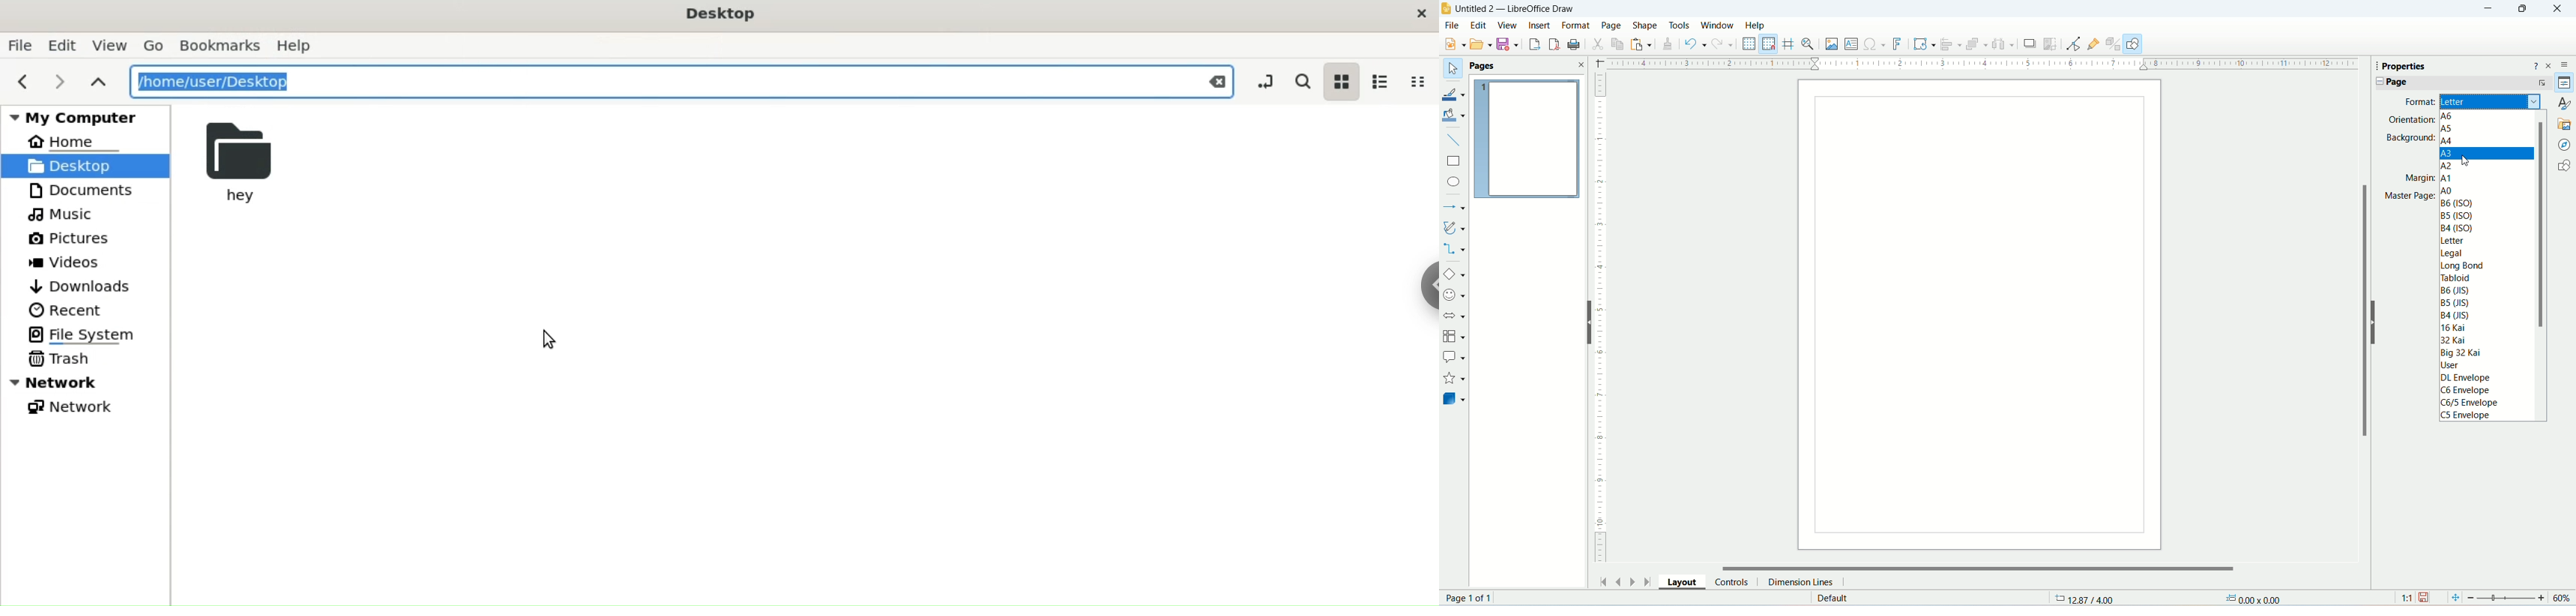 The image size is (2576, 616). Describe the element at coordinates (1454, 114) in the screenshot. I see `fill color` at that location.